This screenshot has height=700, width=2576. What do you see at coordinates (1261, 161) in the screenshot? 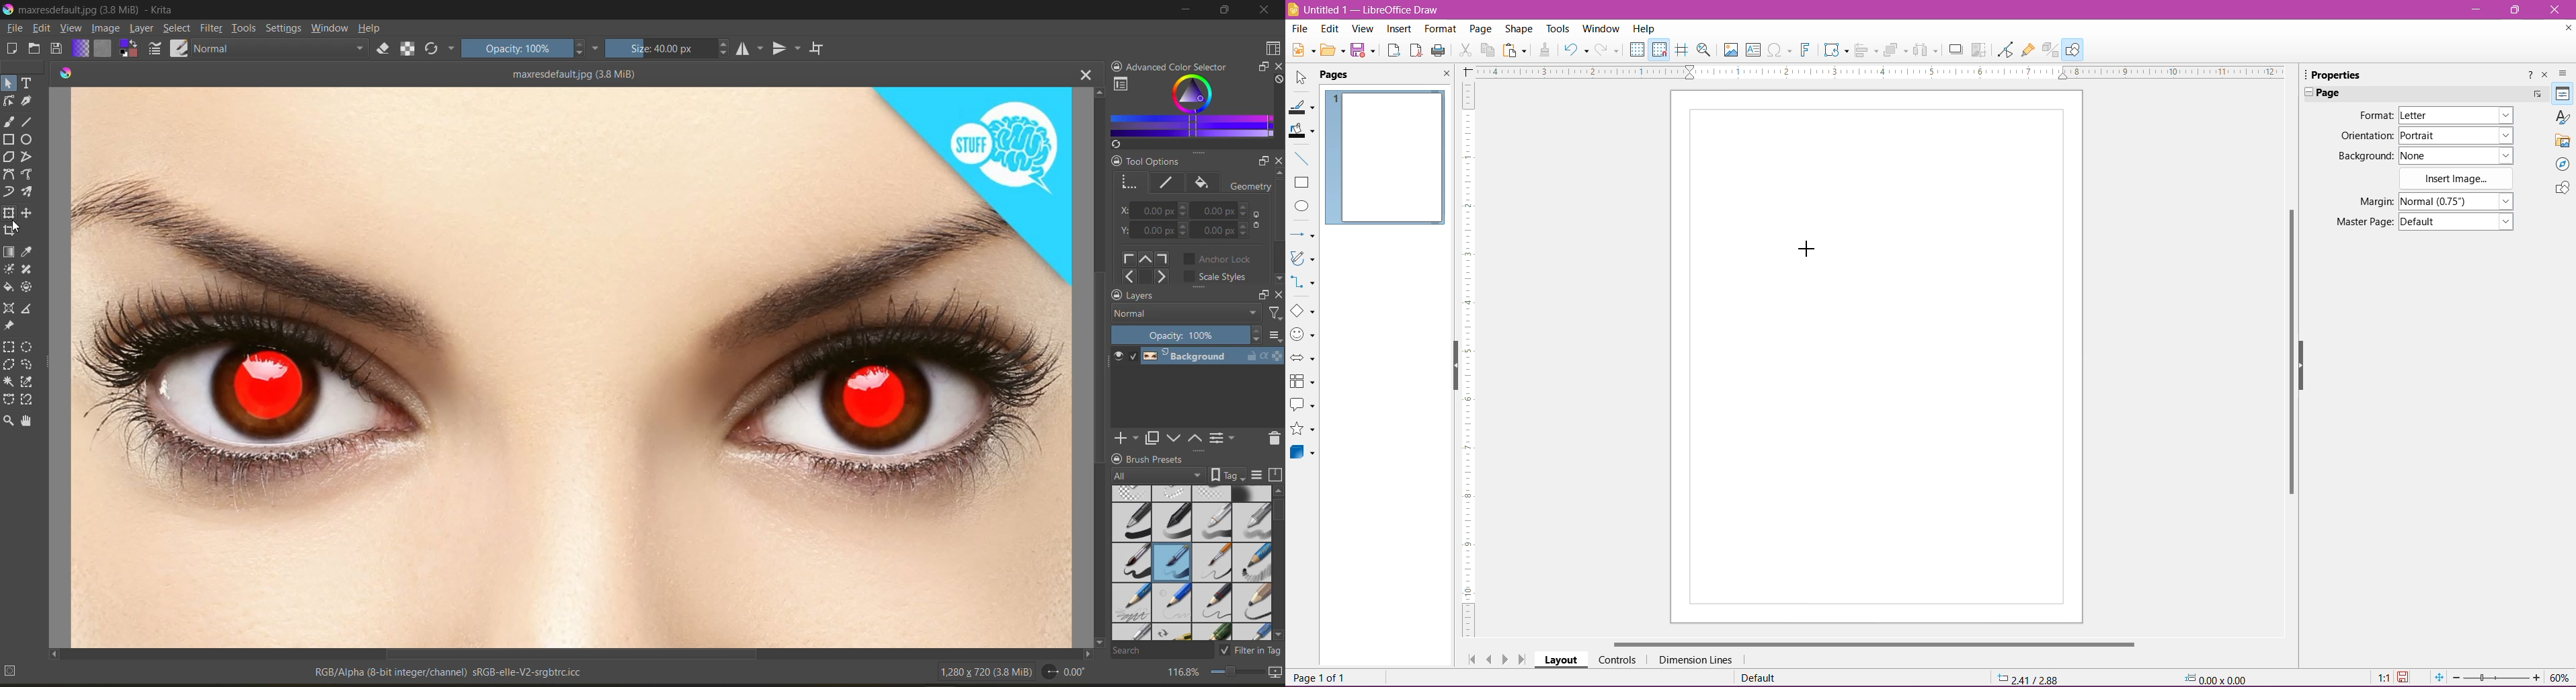
I see `float docker` at bounding box center [1261, 161].